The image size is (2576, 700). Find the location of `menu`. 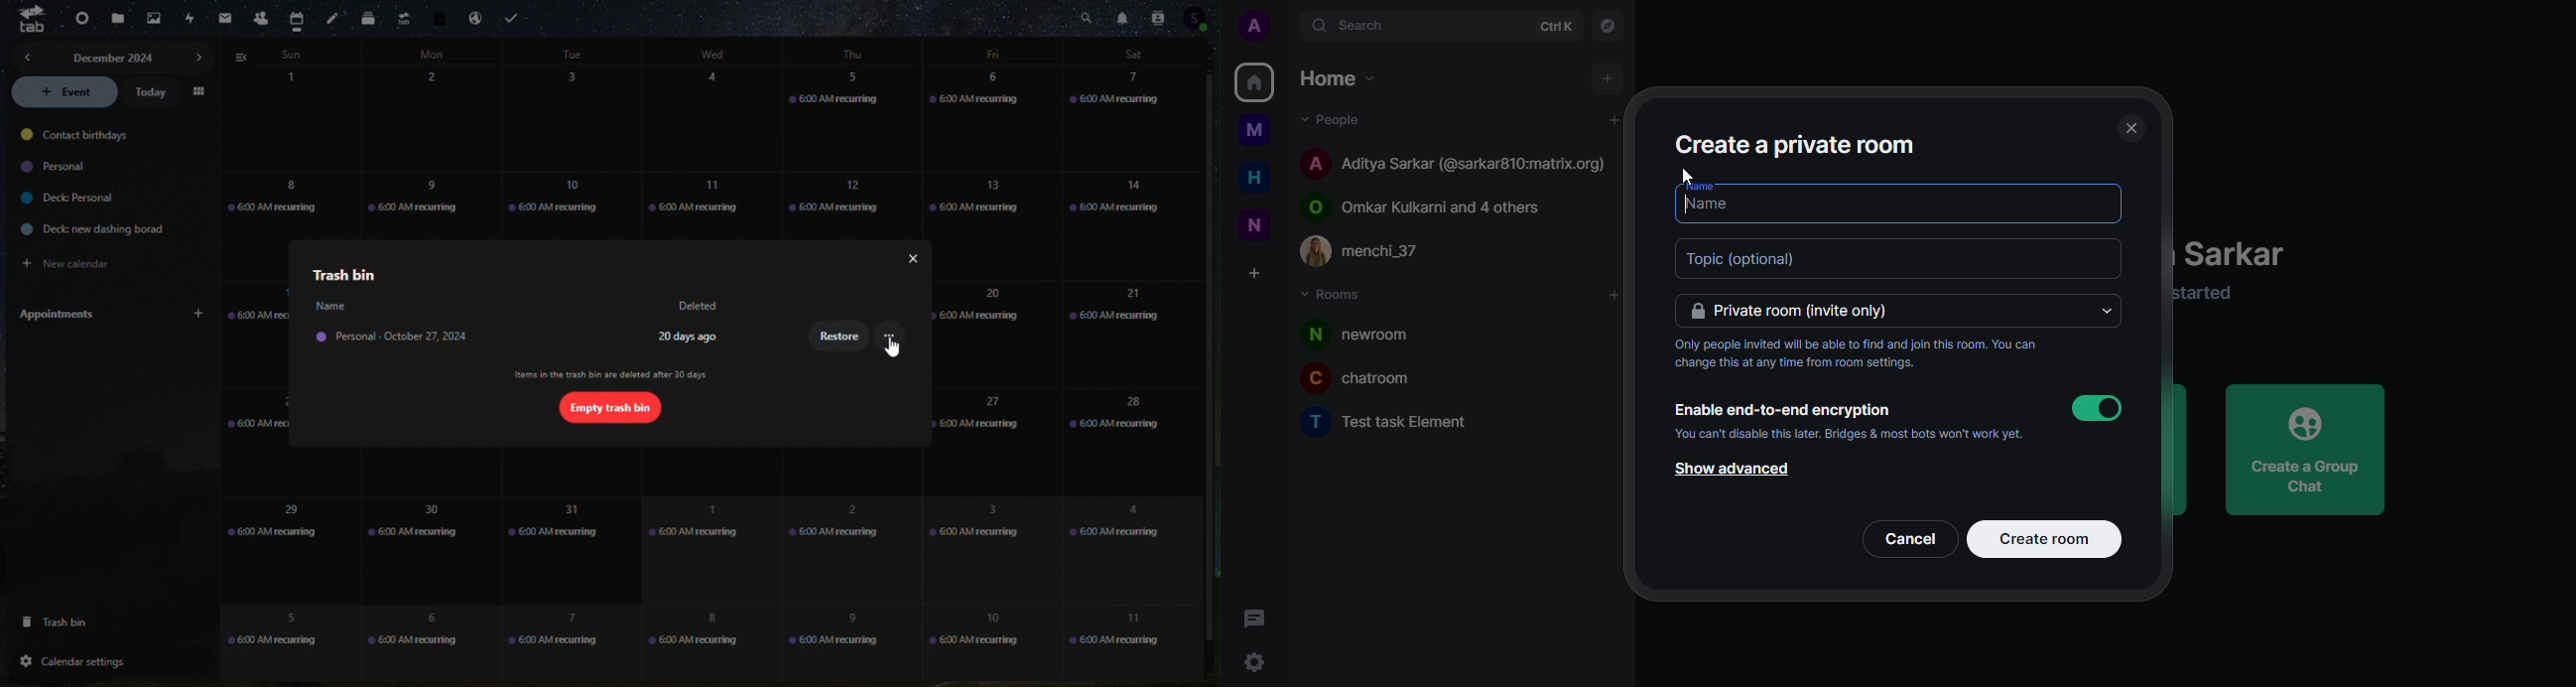

menu is located at coordinates (200, 91).